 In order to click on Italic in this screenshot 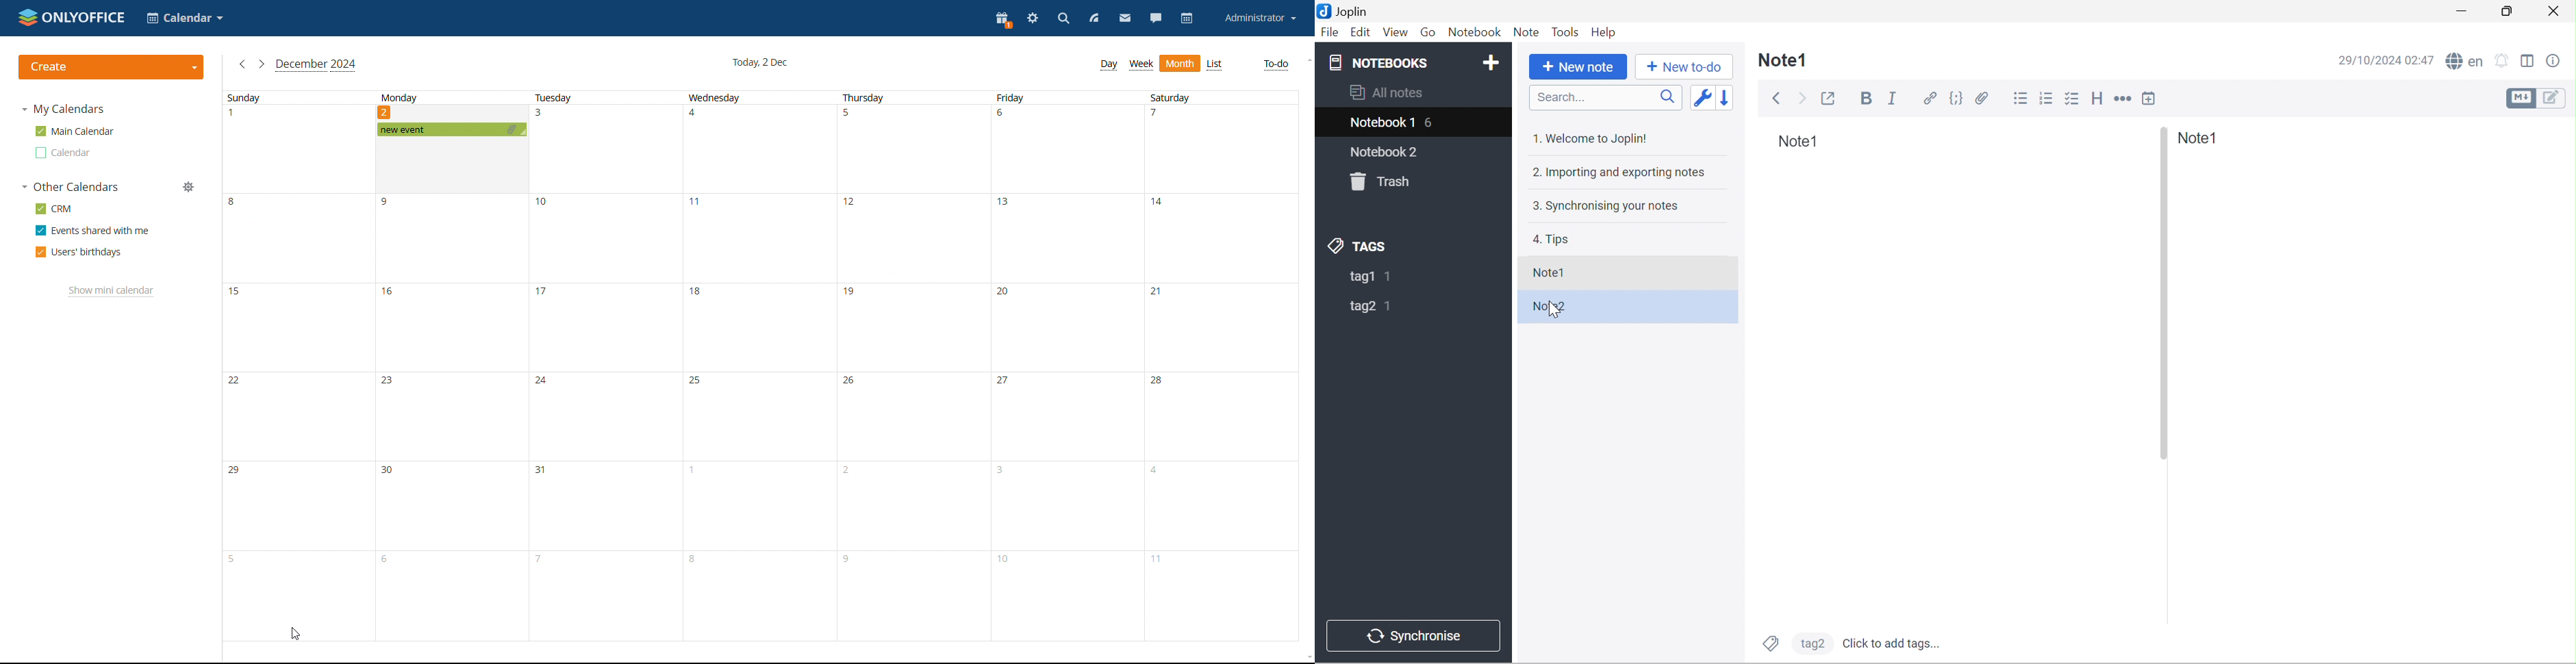, I will do `click(1895, 99)`.